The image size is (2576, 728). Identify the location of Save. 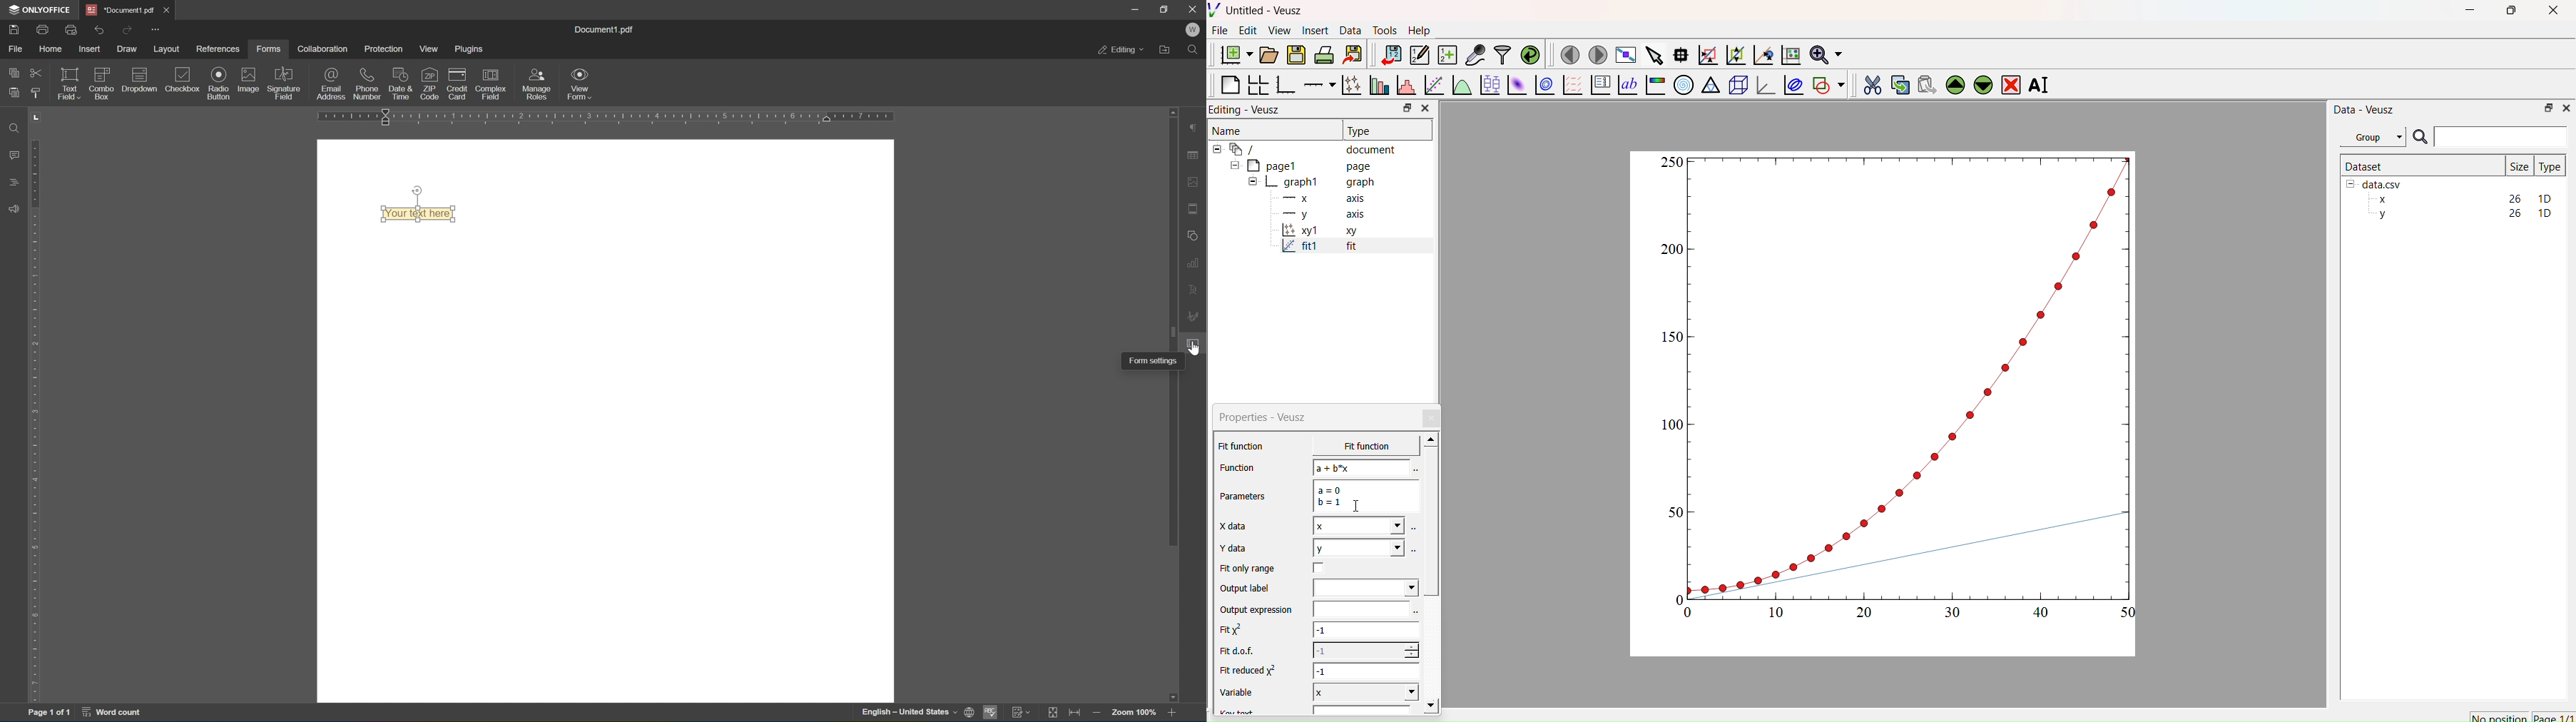
(1295, 54).